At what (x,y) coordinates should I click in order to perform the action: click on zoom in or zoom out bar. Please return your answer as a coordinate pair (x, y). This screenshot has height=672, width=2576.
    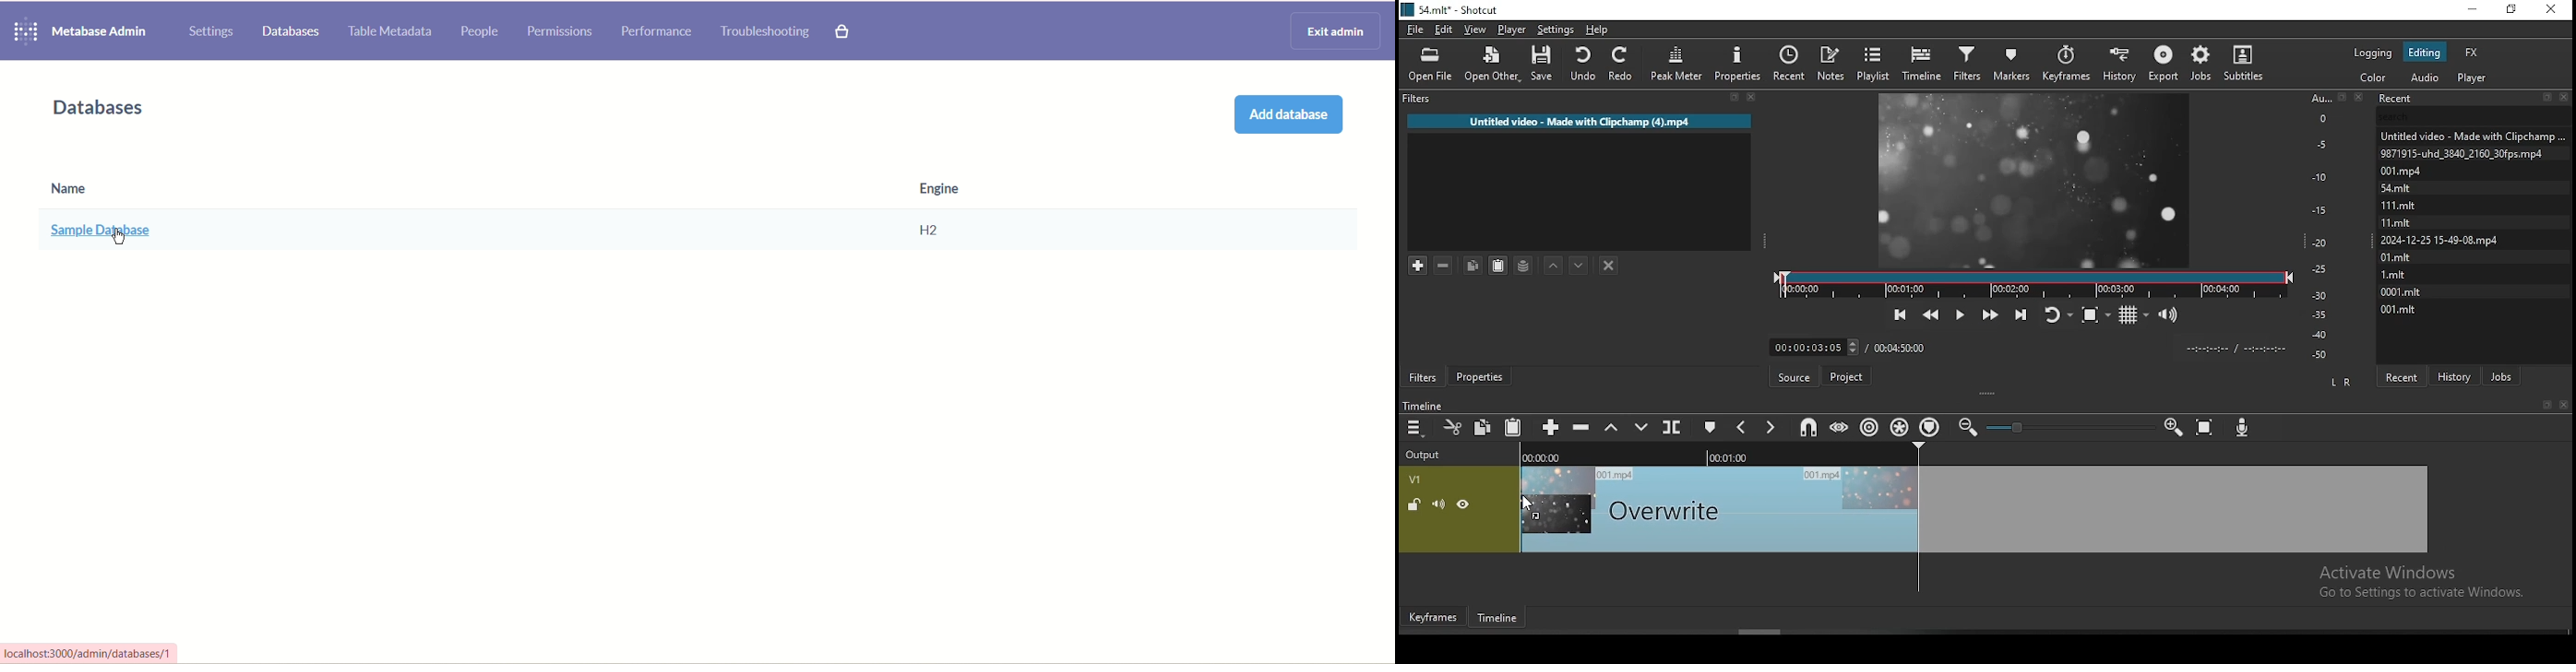
    Looking at the image, I should click on (2069, 426).